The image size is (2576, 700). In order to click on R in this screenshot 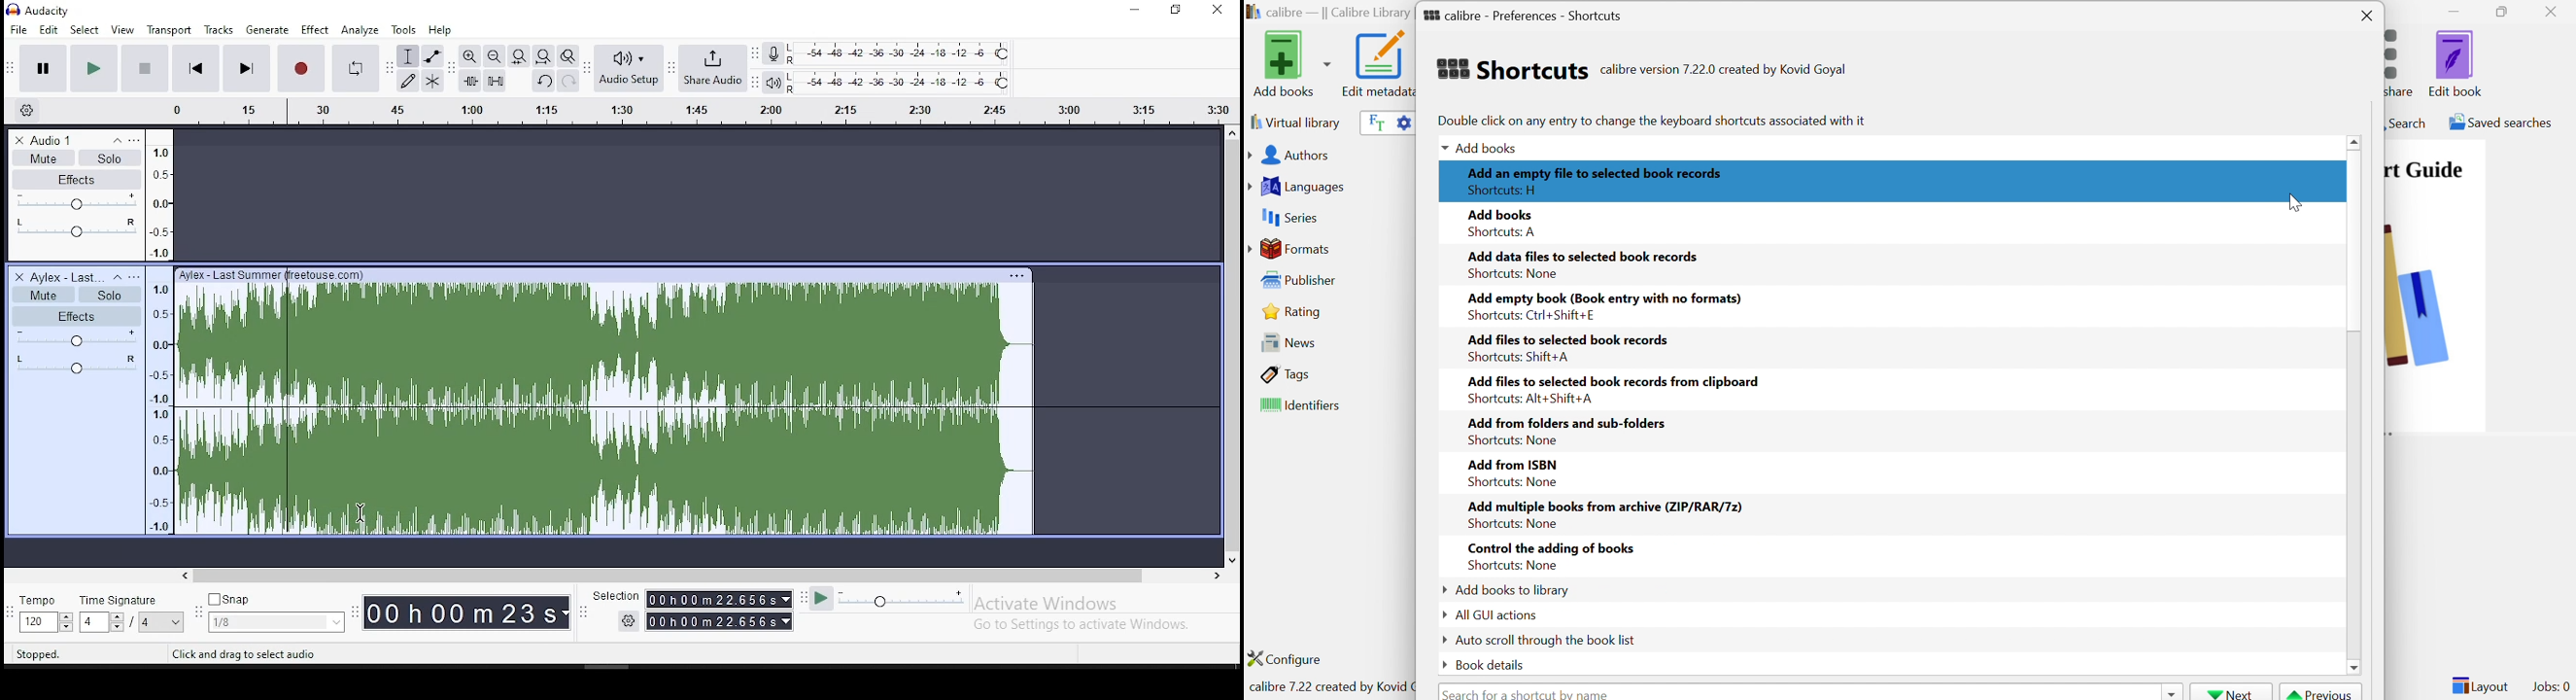, I will do `click(795, 89)`.